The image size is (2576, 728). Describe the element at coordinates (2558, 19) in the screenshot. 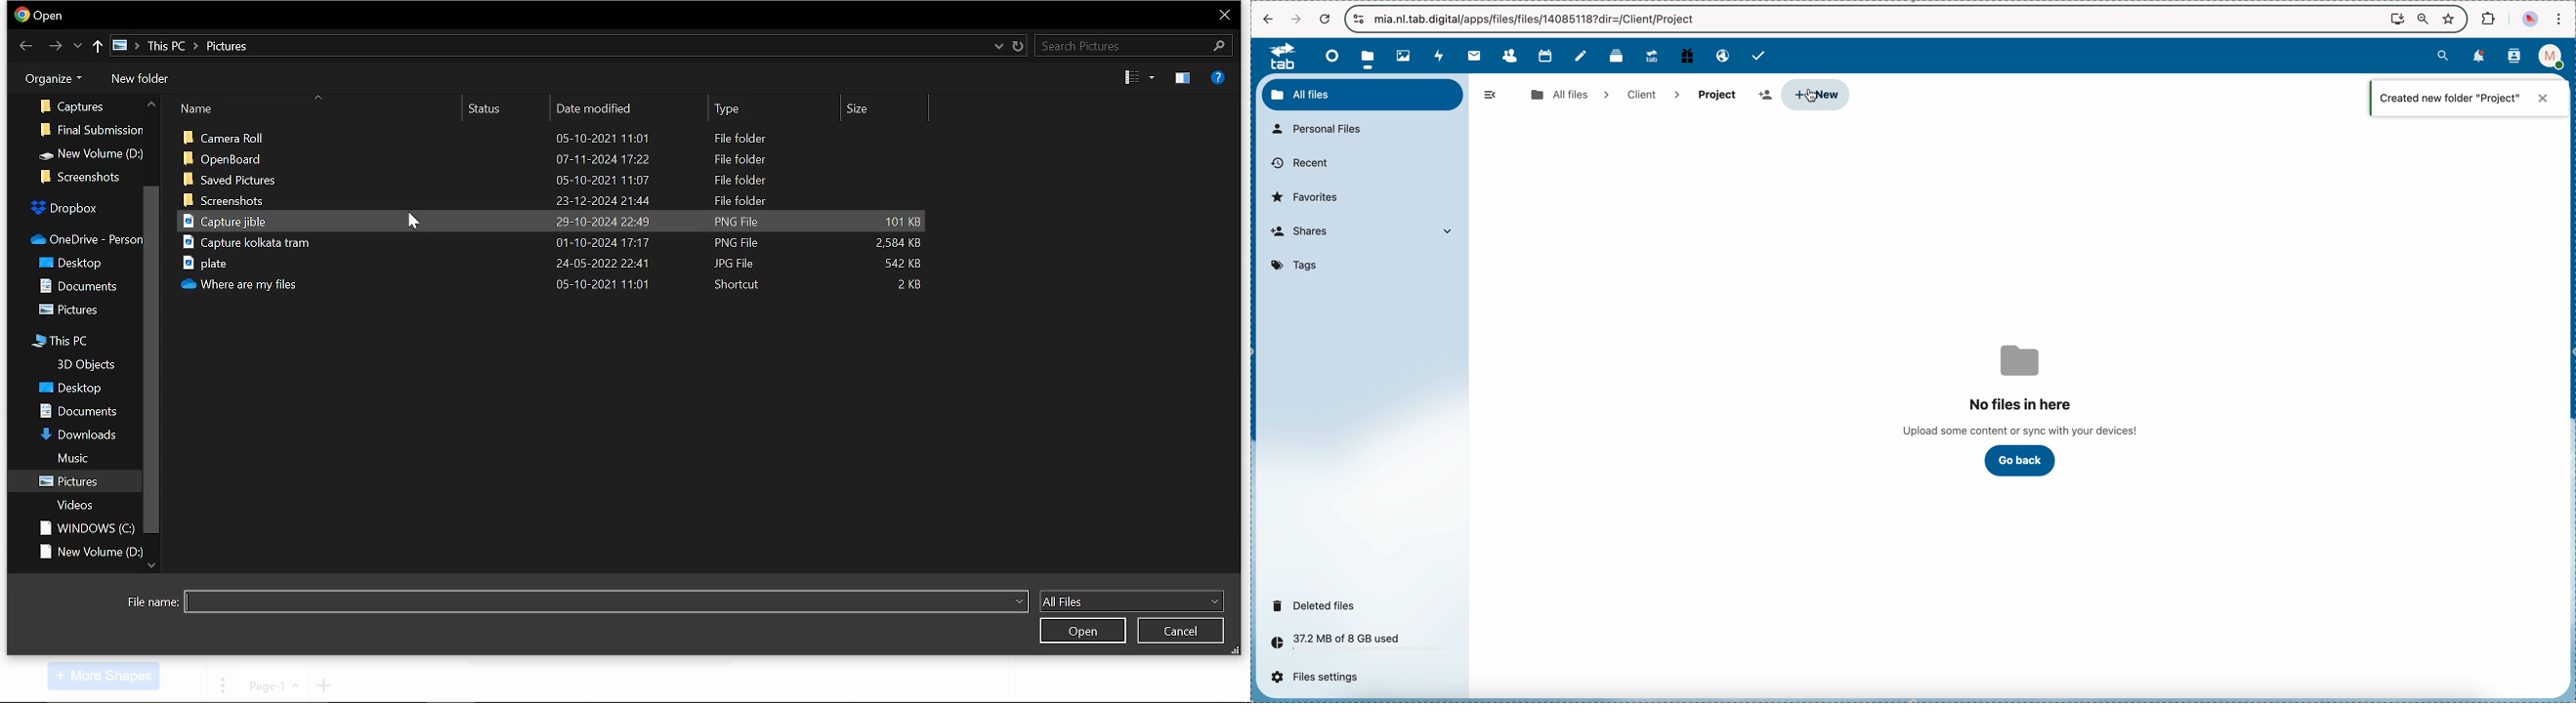

I see `customize and control Google Chrome` at that location.